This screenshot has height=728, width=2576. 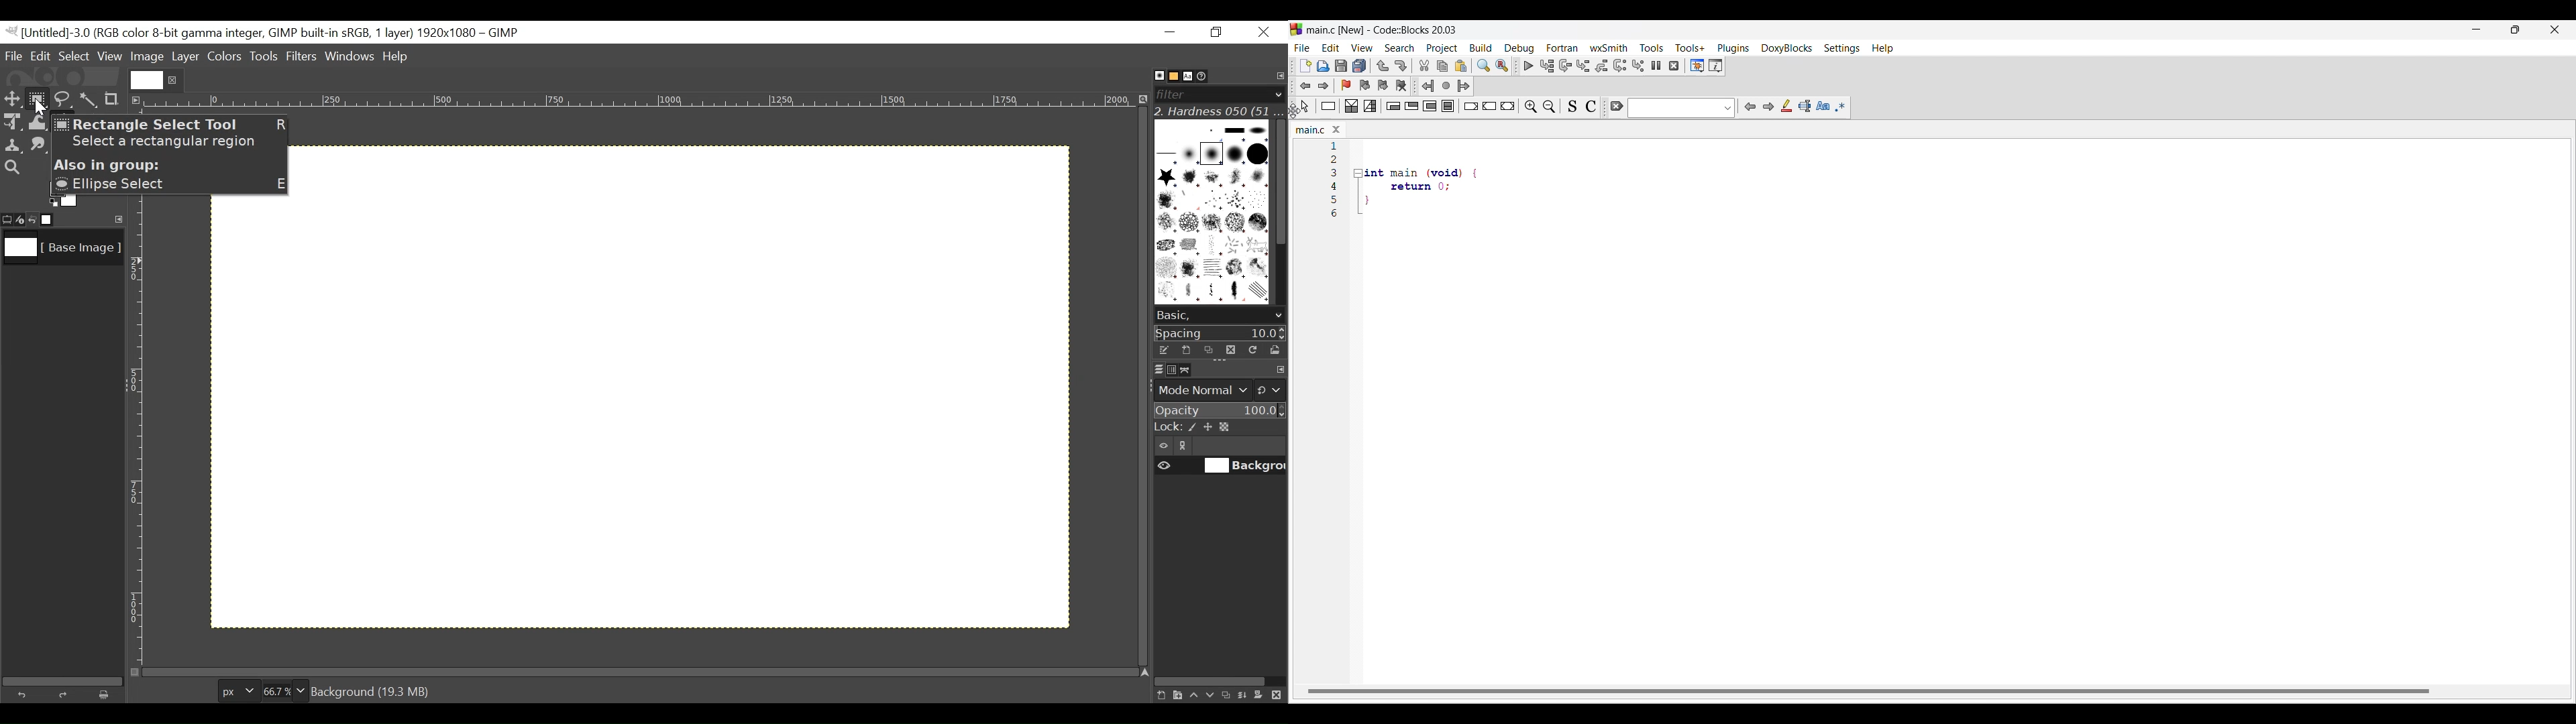 What do you see at coordinates (1186, 448) in the screenshot?
I see `link/unlink item` at bounding box center [1186, 448].